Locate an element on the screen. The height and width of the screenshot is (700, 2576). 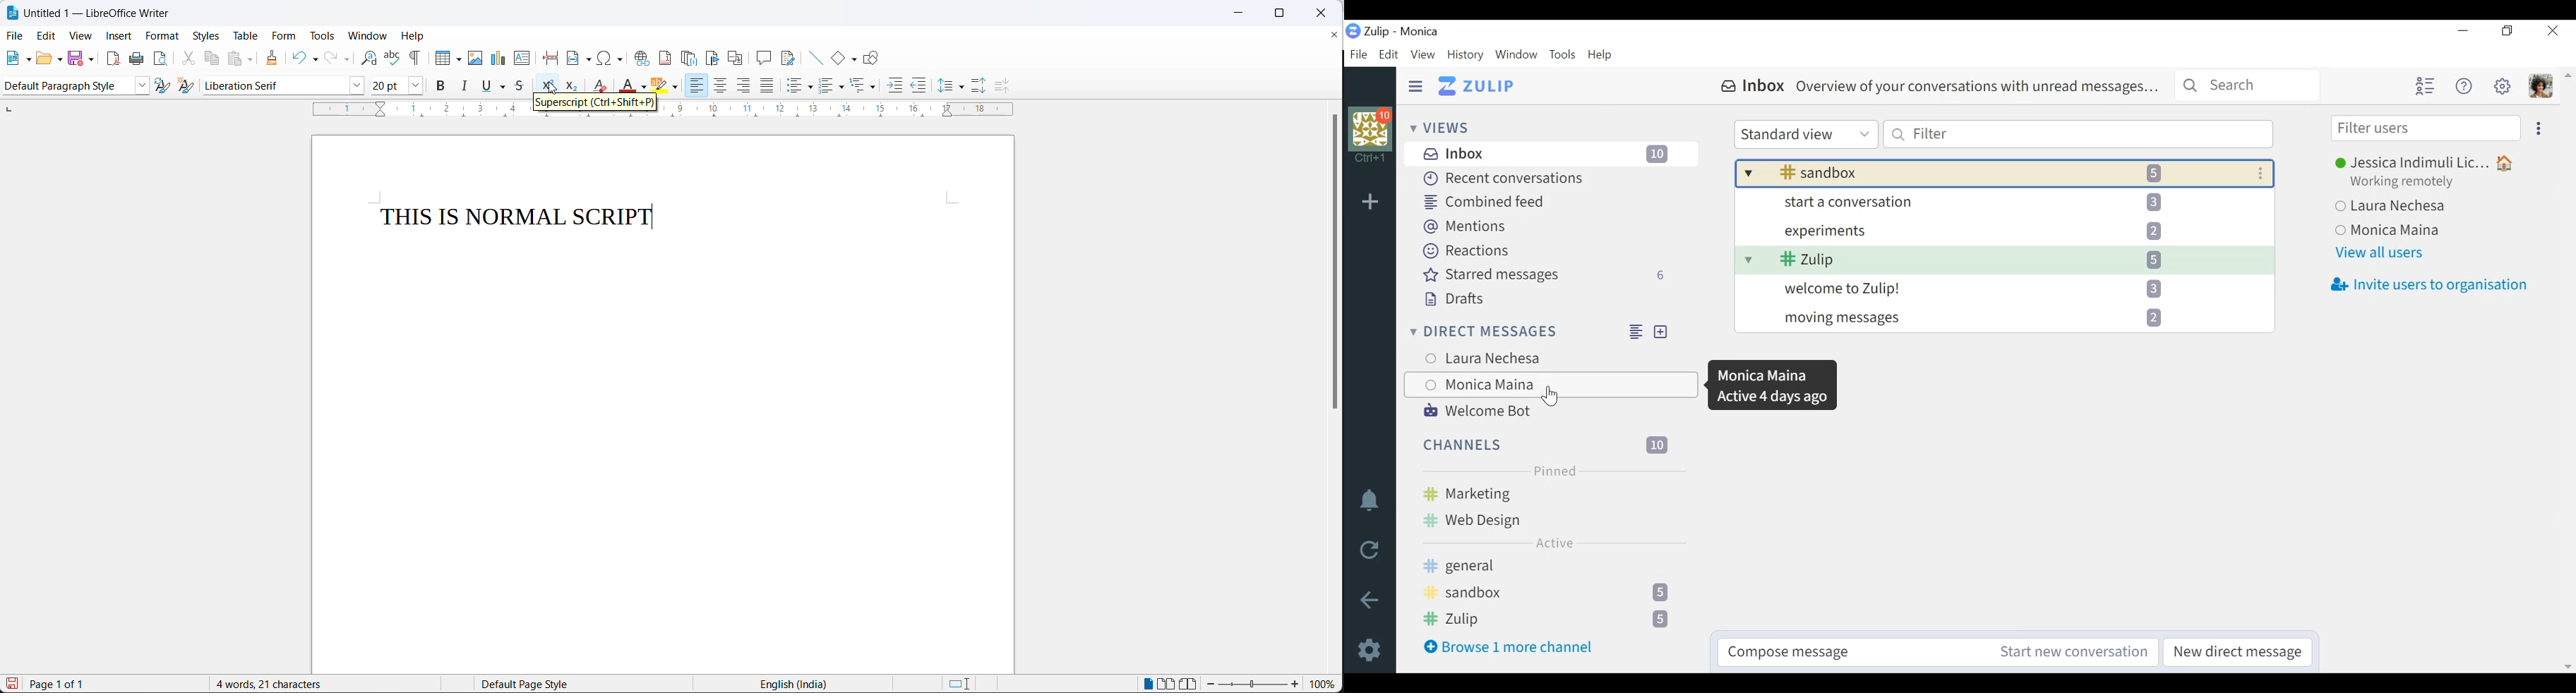
Untitled 1 — LibreOffice Writer is located at coordinates (100, 13).